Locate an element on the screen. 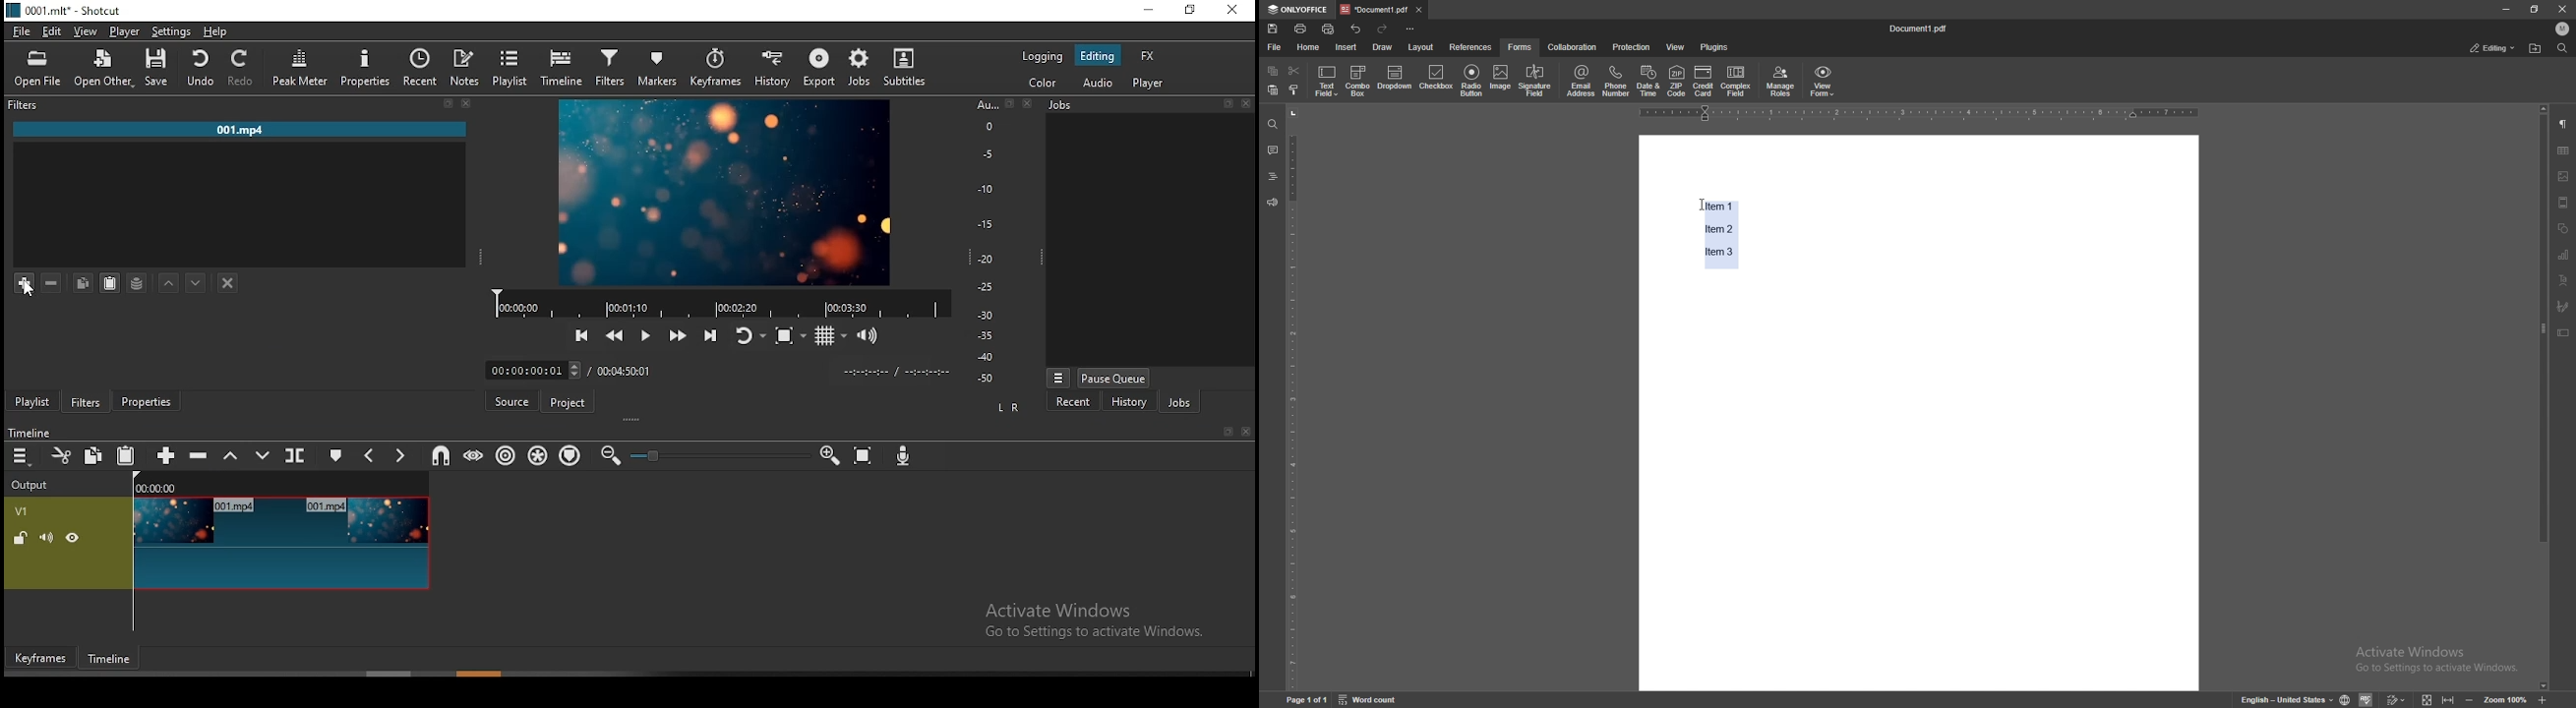 The width and height of the screenshot is (2576, 728). add files to playlist is located at coordinates (124, 372).